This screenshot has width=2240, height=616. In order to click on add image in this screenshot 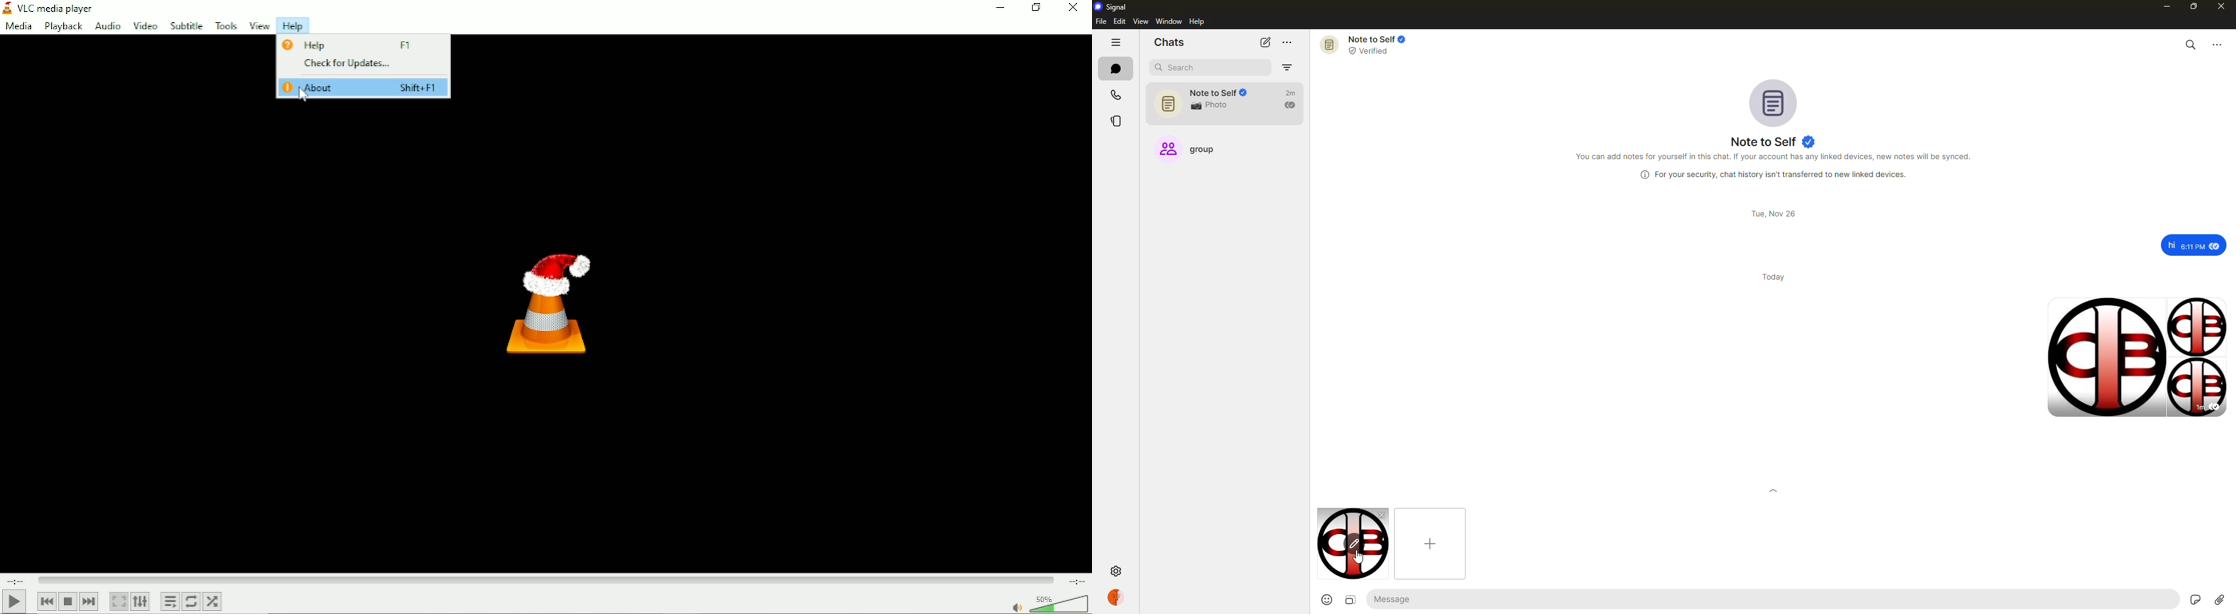, I will do `click(1429, 543)`.